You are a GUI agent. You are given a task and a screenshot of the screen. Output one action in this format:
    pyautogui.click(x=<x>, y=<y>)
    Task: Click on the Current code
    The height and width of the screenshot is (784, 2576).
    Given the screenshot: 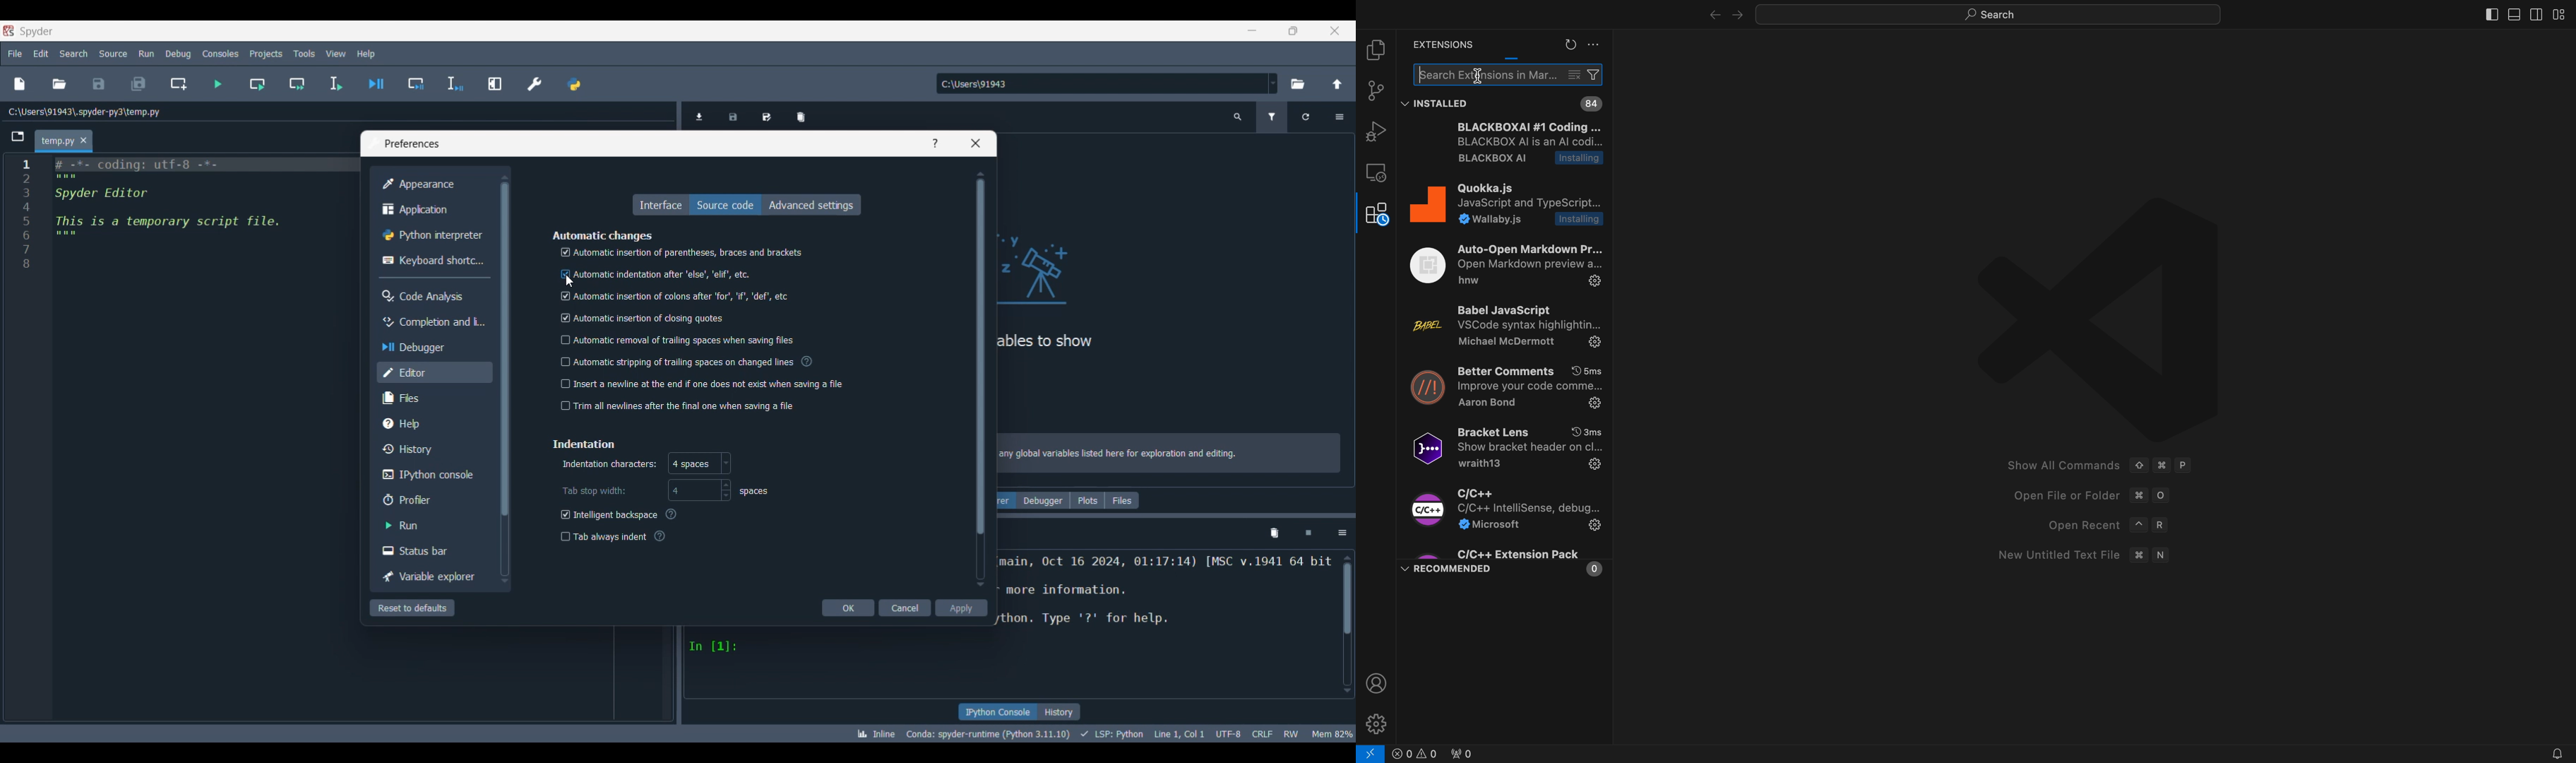 What is the action you would take?
    pyautogui.click(x=187, y=222)
    